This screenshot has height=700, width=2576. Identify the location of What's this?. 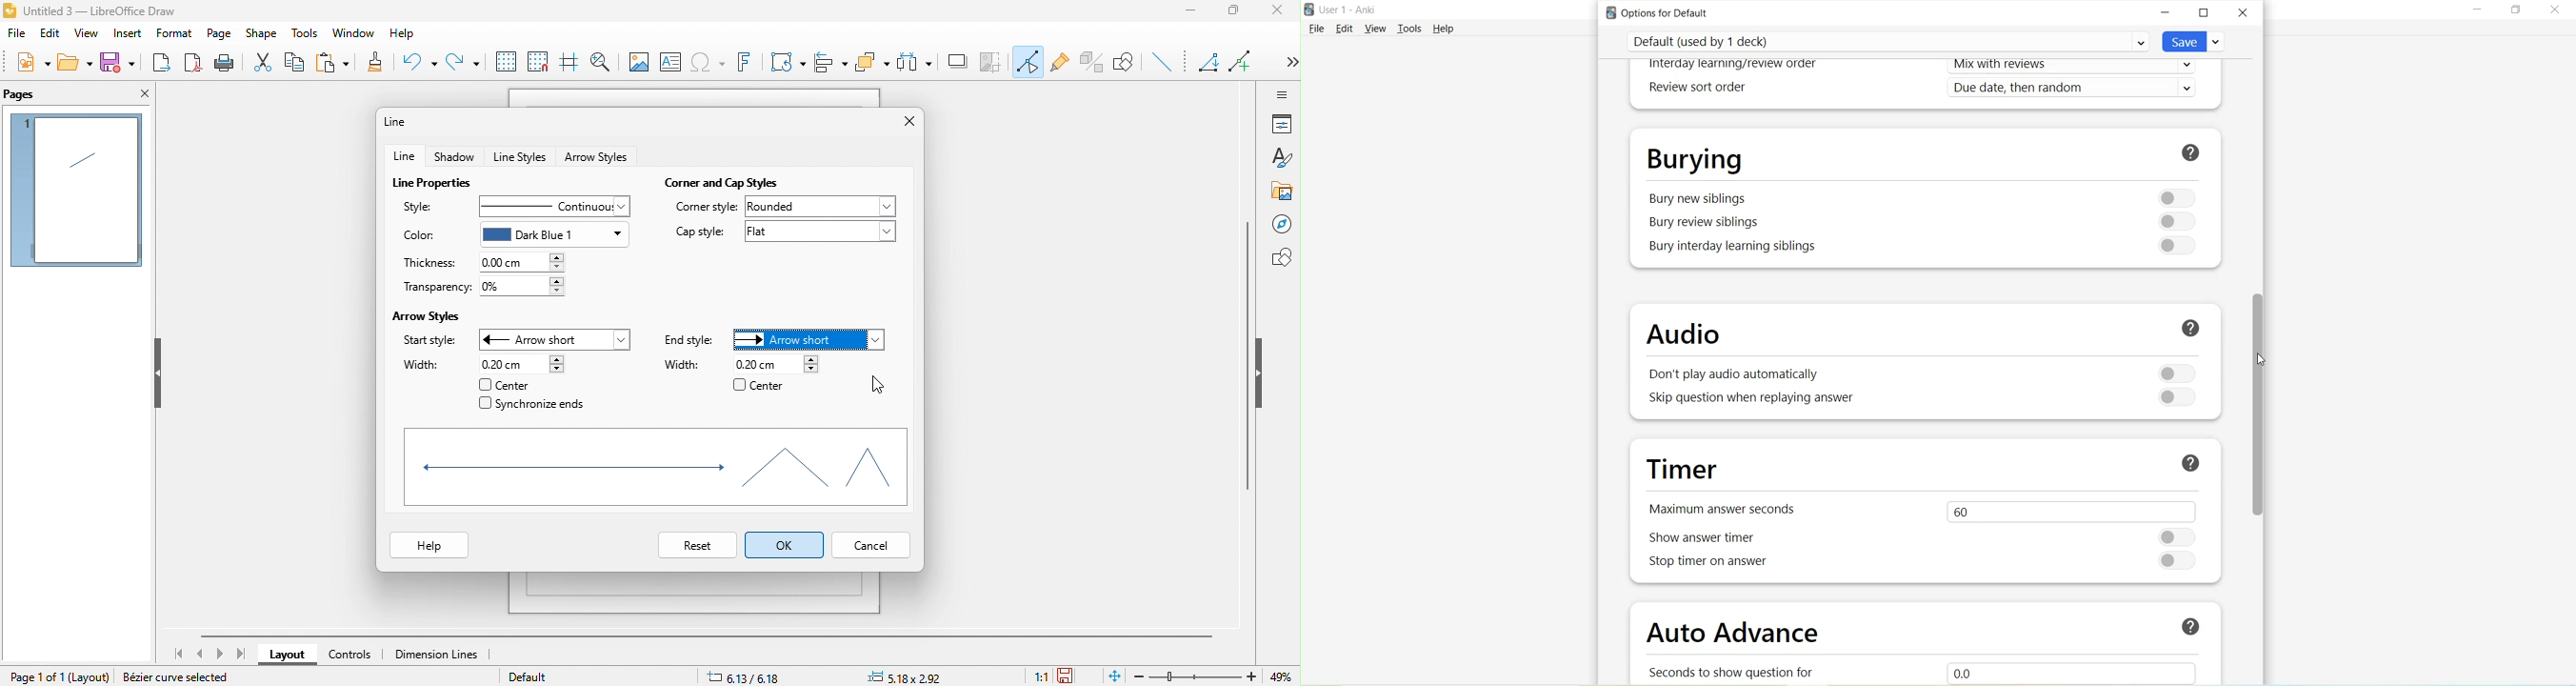
(2188, 330).